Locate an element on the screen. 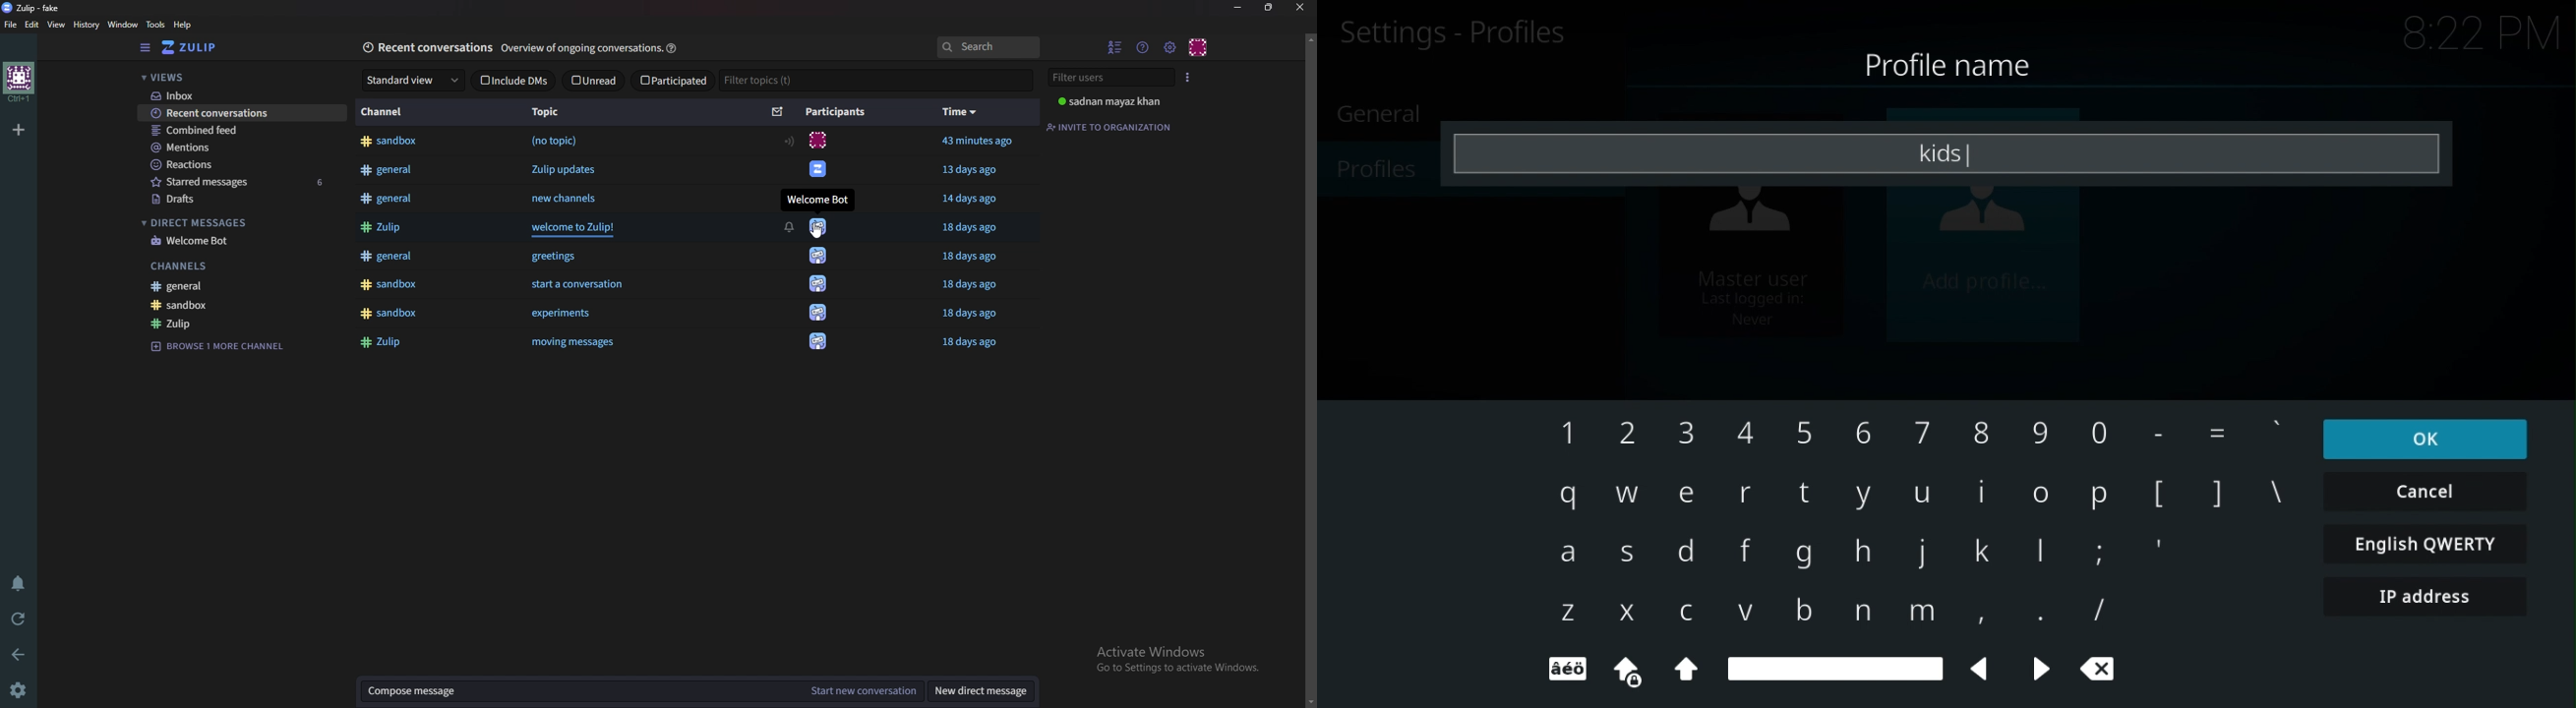  (no topic) is located at coordinates (557, 140).